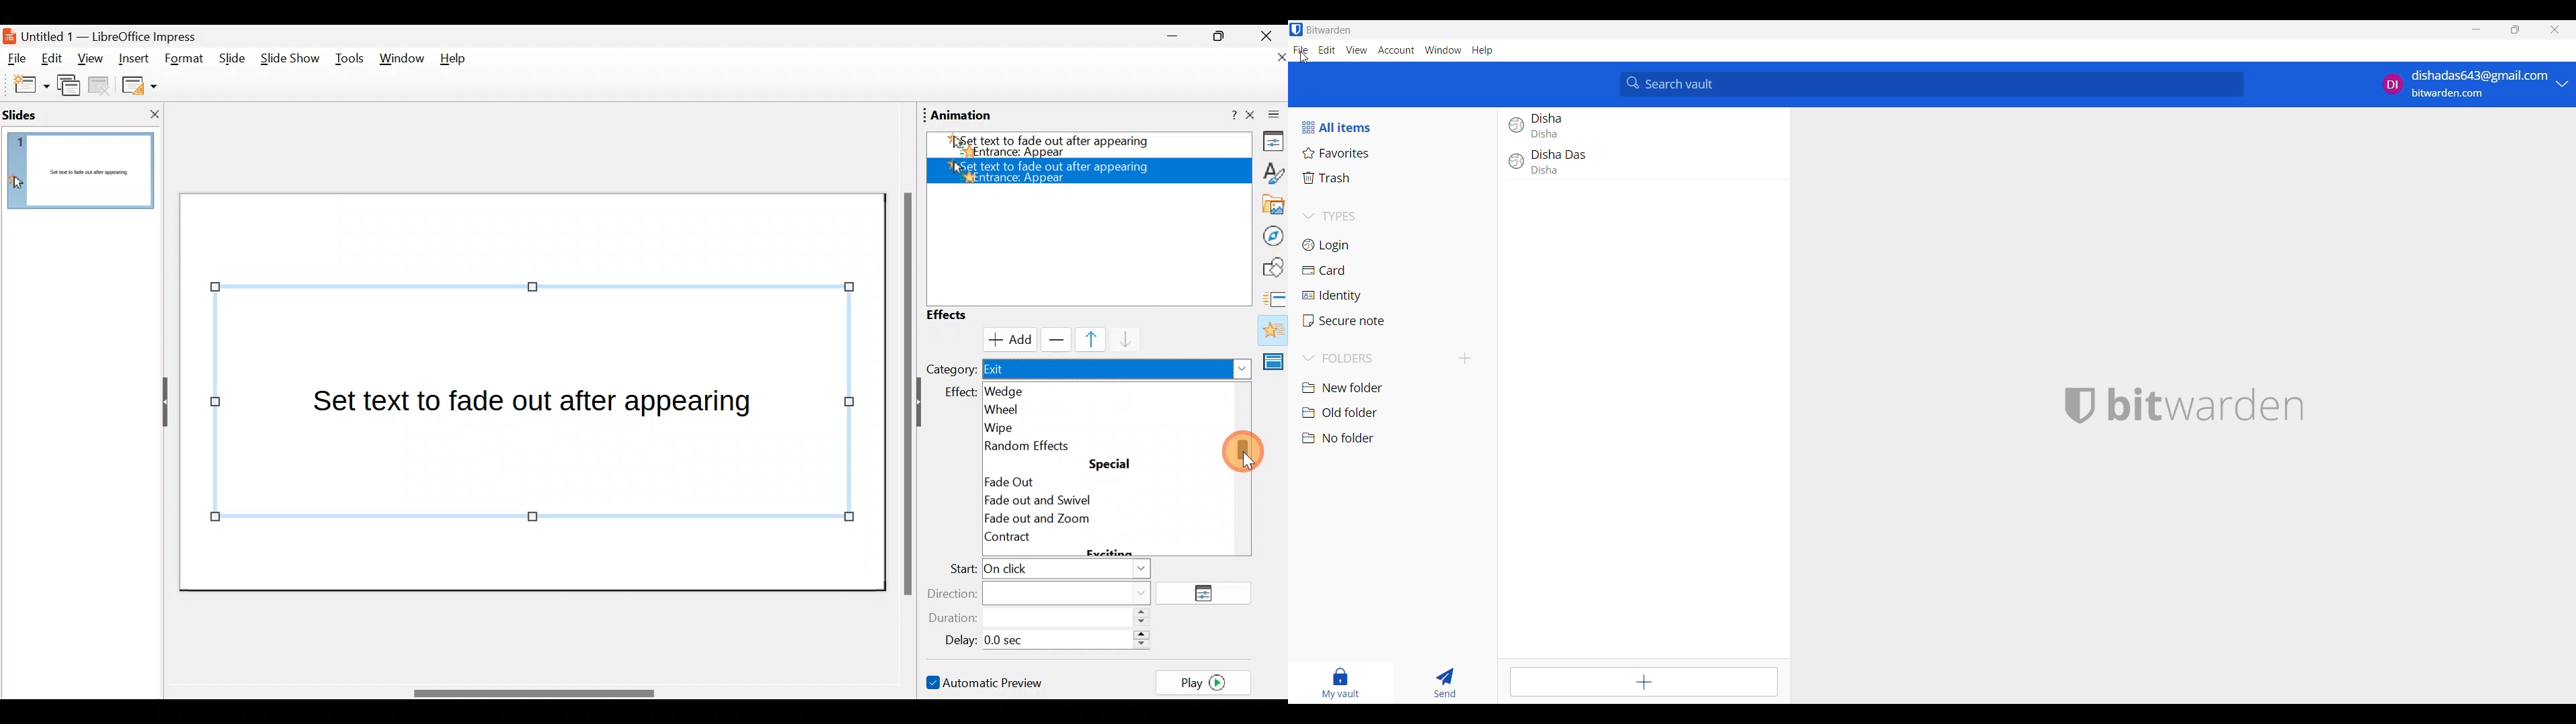 Image resolution: width=2576 pixels, height=728 pixels. What do you see at coordinates (1269, 143) in the screenshot?
I see `Properties` at bounding box center [1269, 143].